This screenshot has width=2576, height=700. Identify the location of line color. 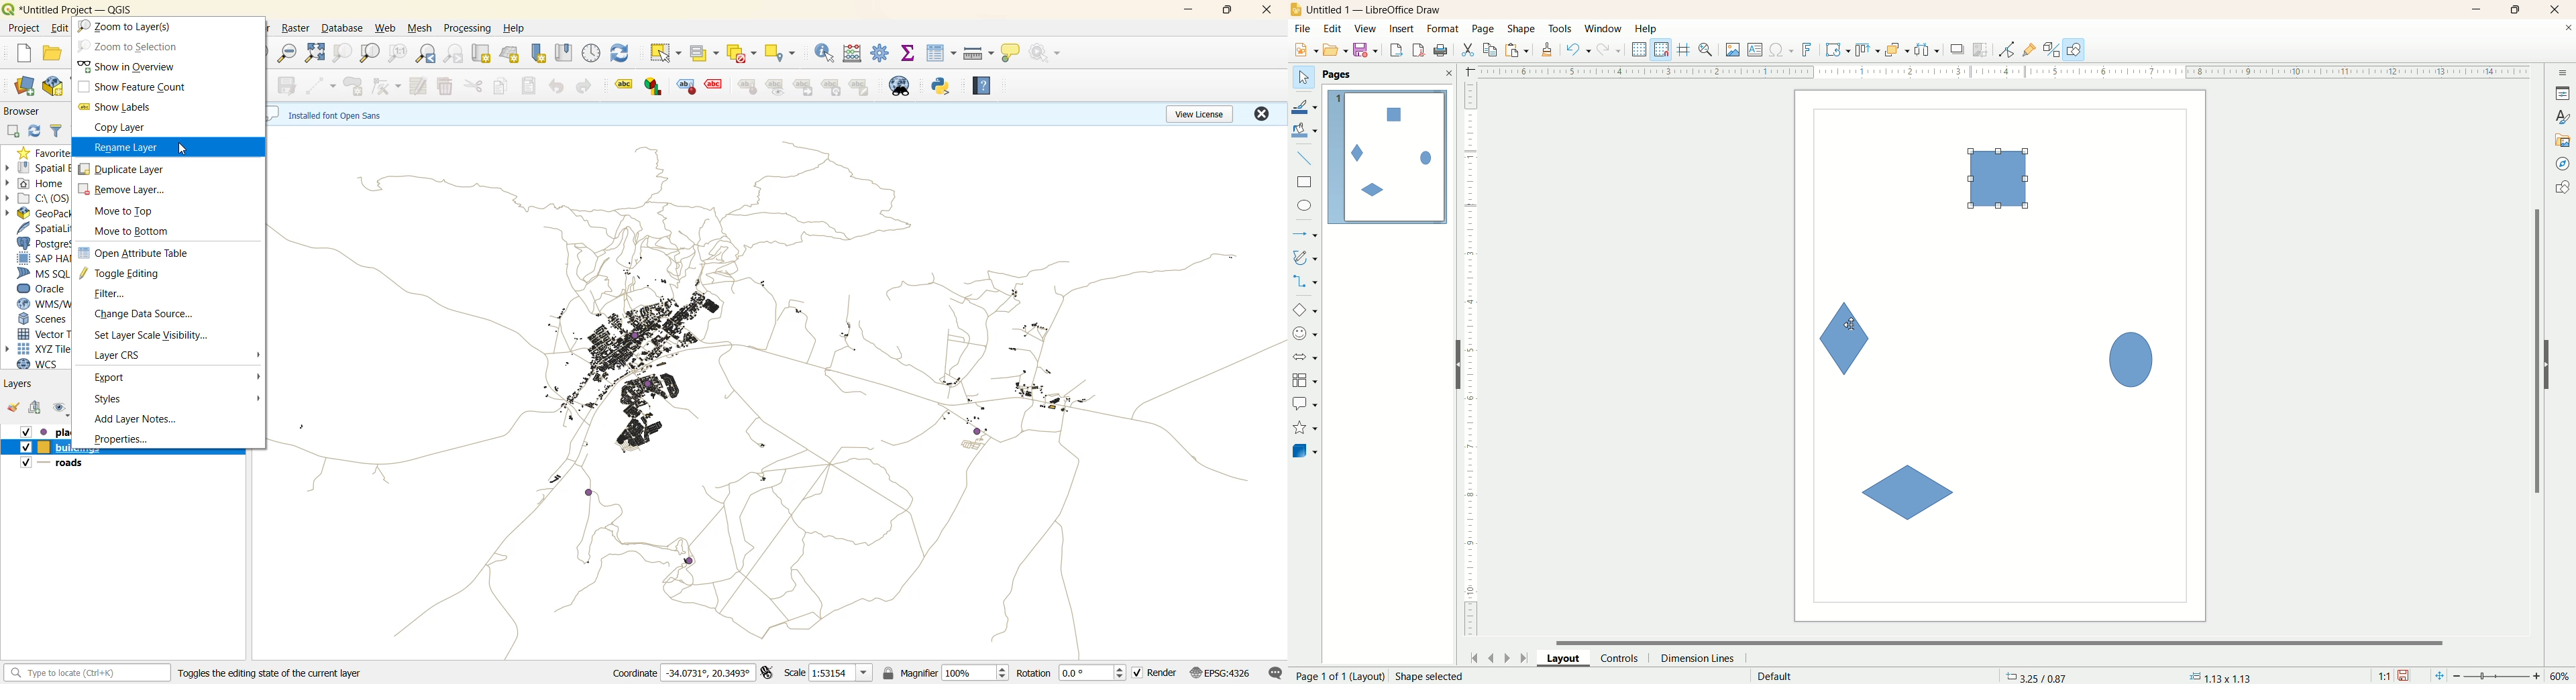
(1305, 105).